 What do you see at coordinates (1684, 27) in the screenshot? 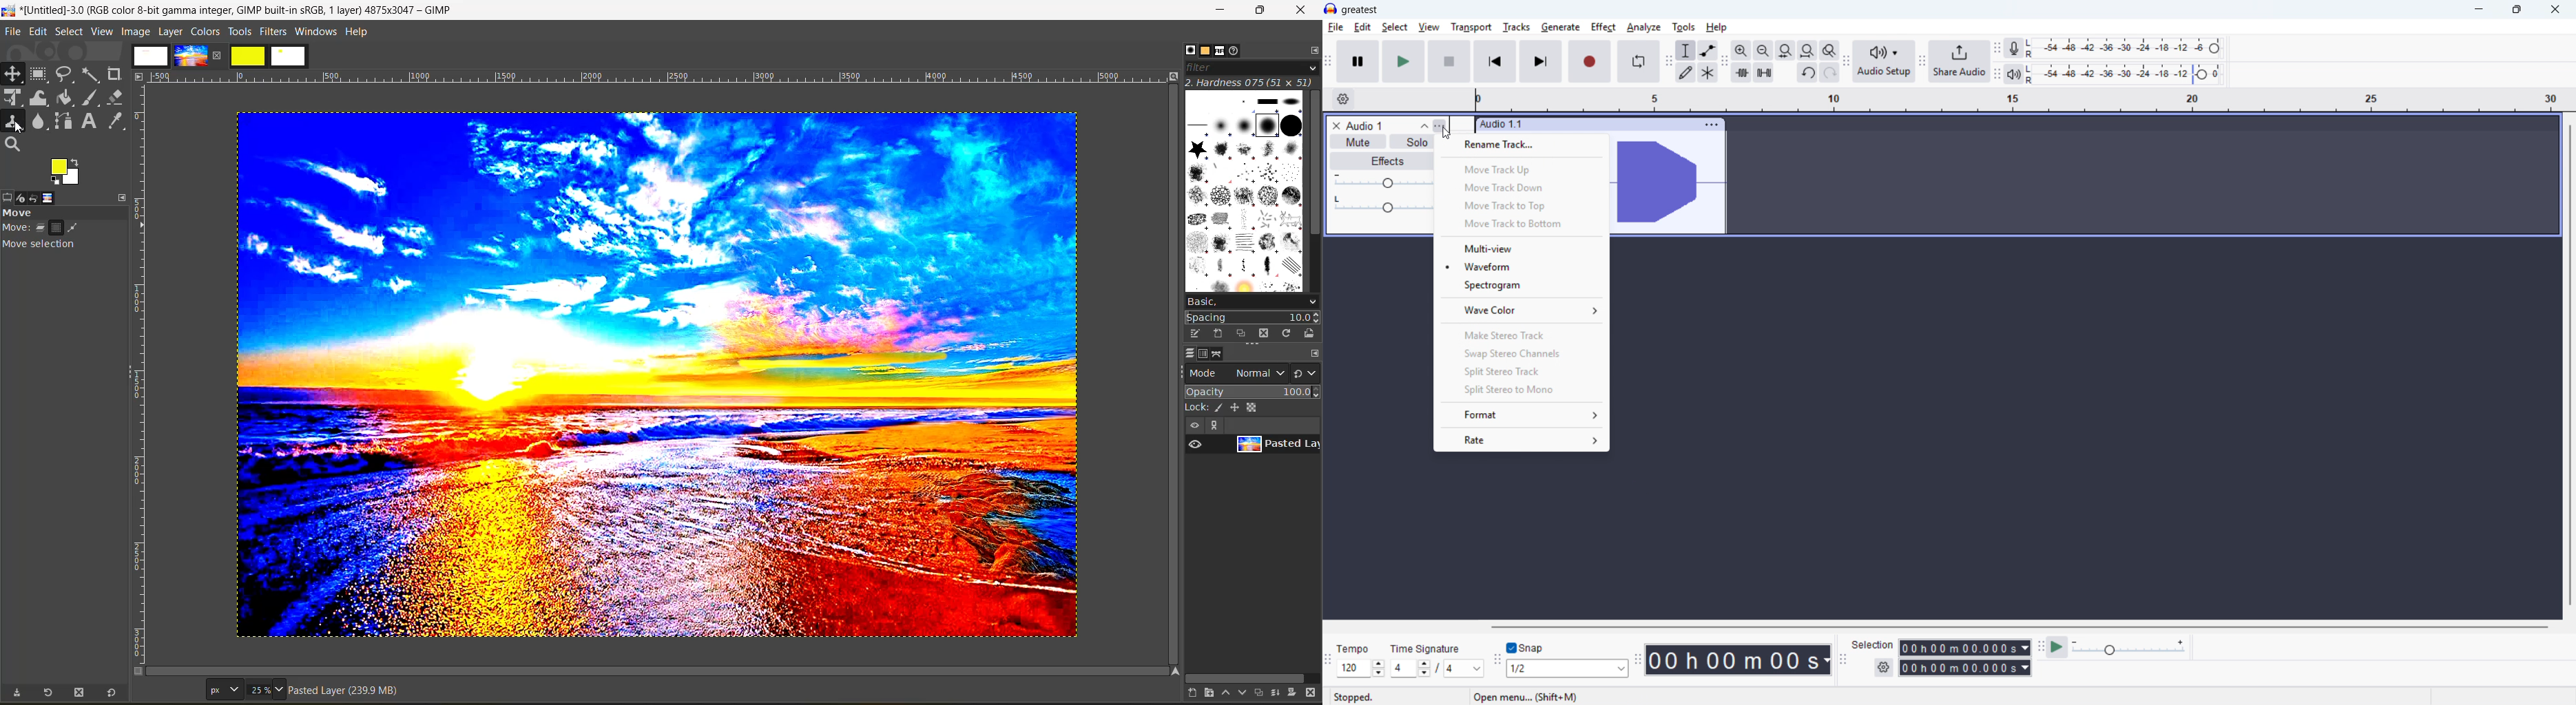
I see `Tools ` at bounding box center [1684, 27].